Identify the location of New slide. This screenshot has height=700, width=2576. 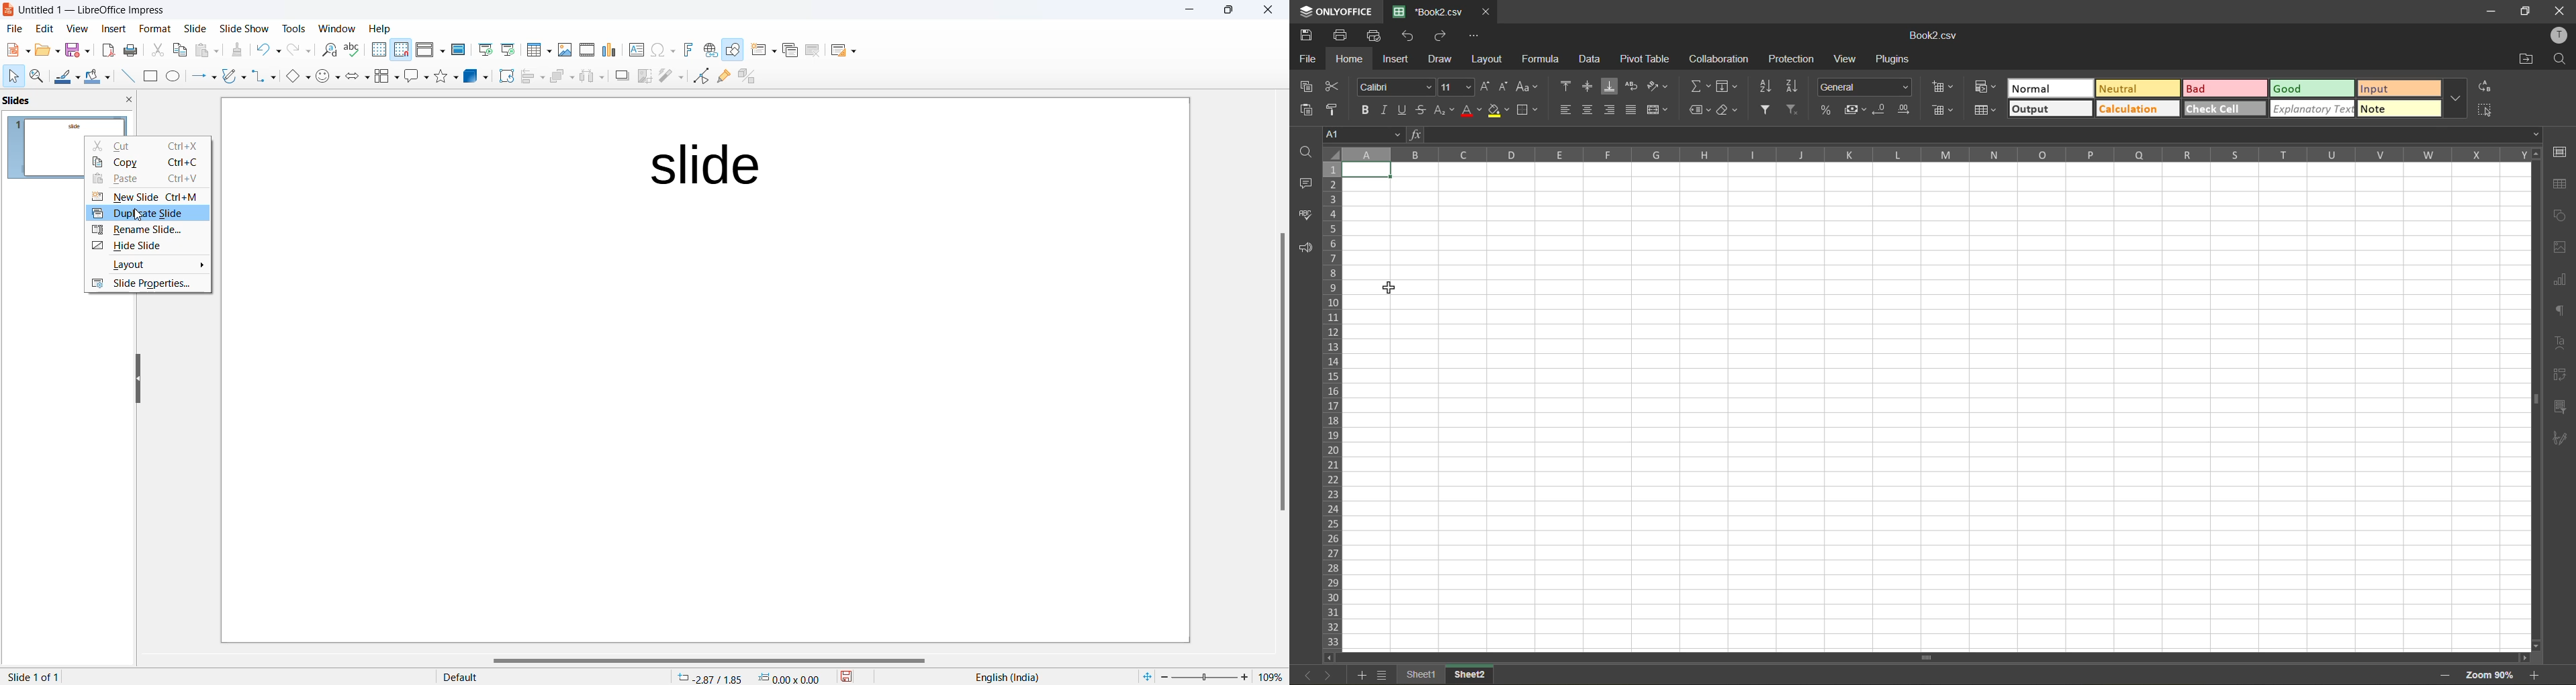
(151, 196).